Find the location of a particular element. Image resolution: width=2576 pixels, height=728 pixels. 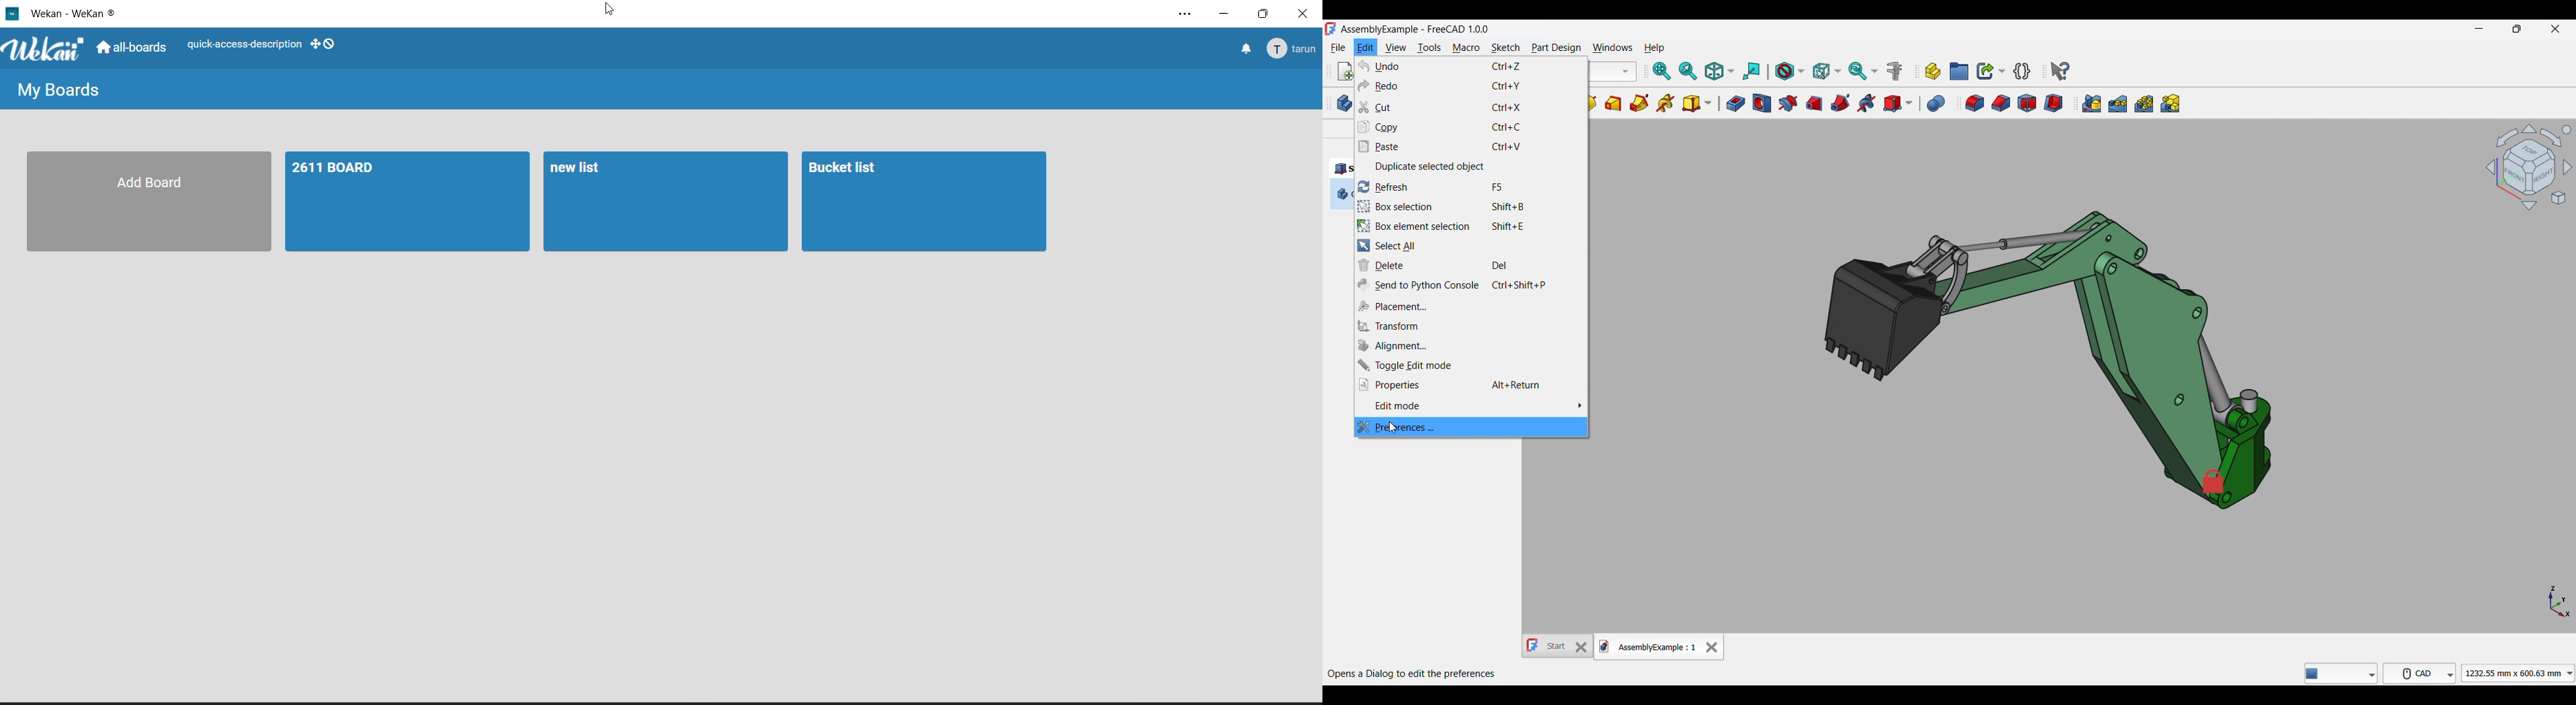

Duplicate selected object is located at coordinates (1472, 167).